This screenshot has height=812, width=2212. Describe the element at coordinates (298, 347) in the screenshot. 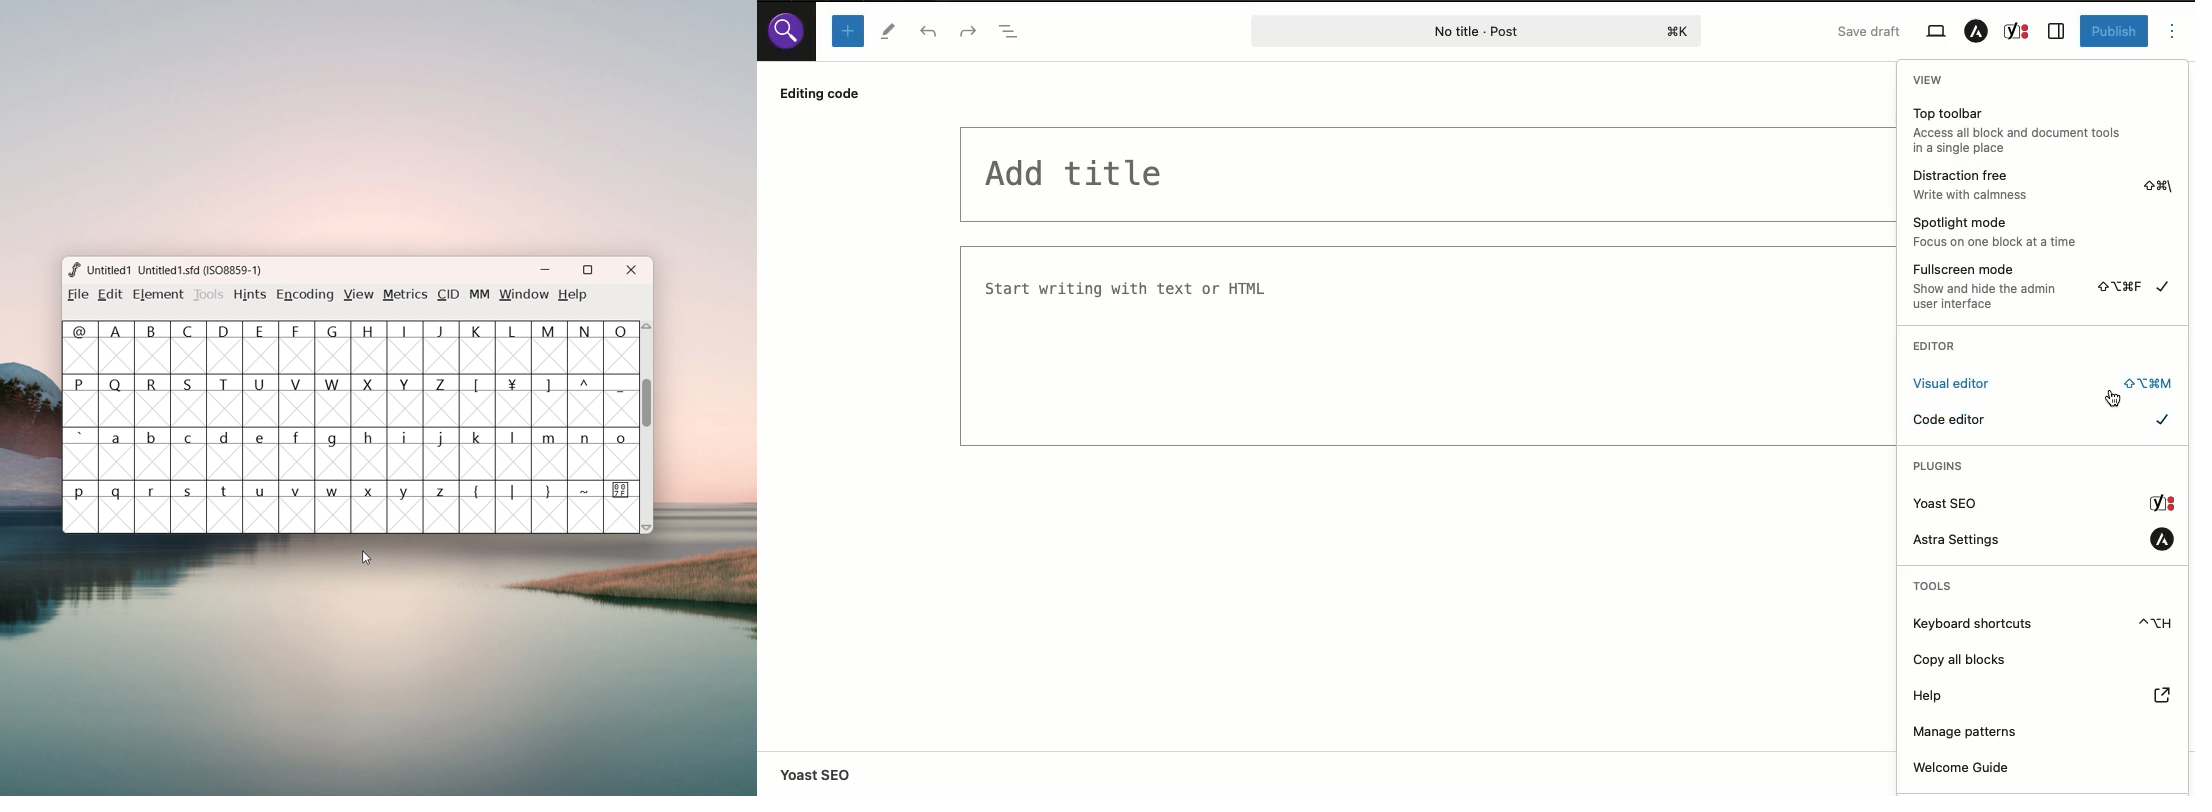

I see `F` at that location.